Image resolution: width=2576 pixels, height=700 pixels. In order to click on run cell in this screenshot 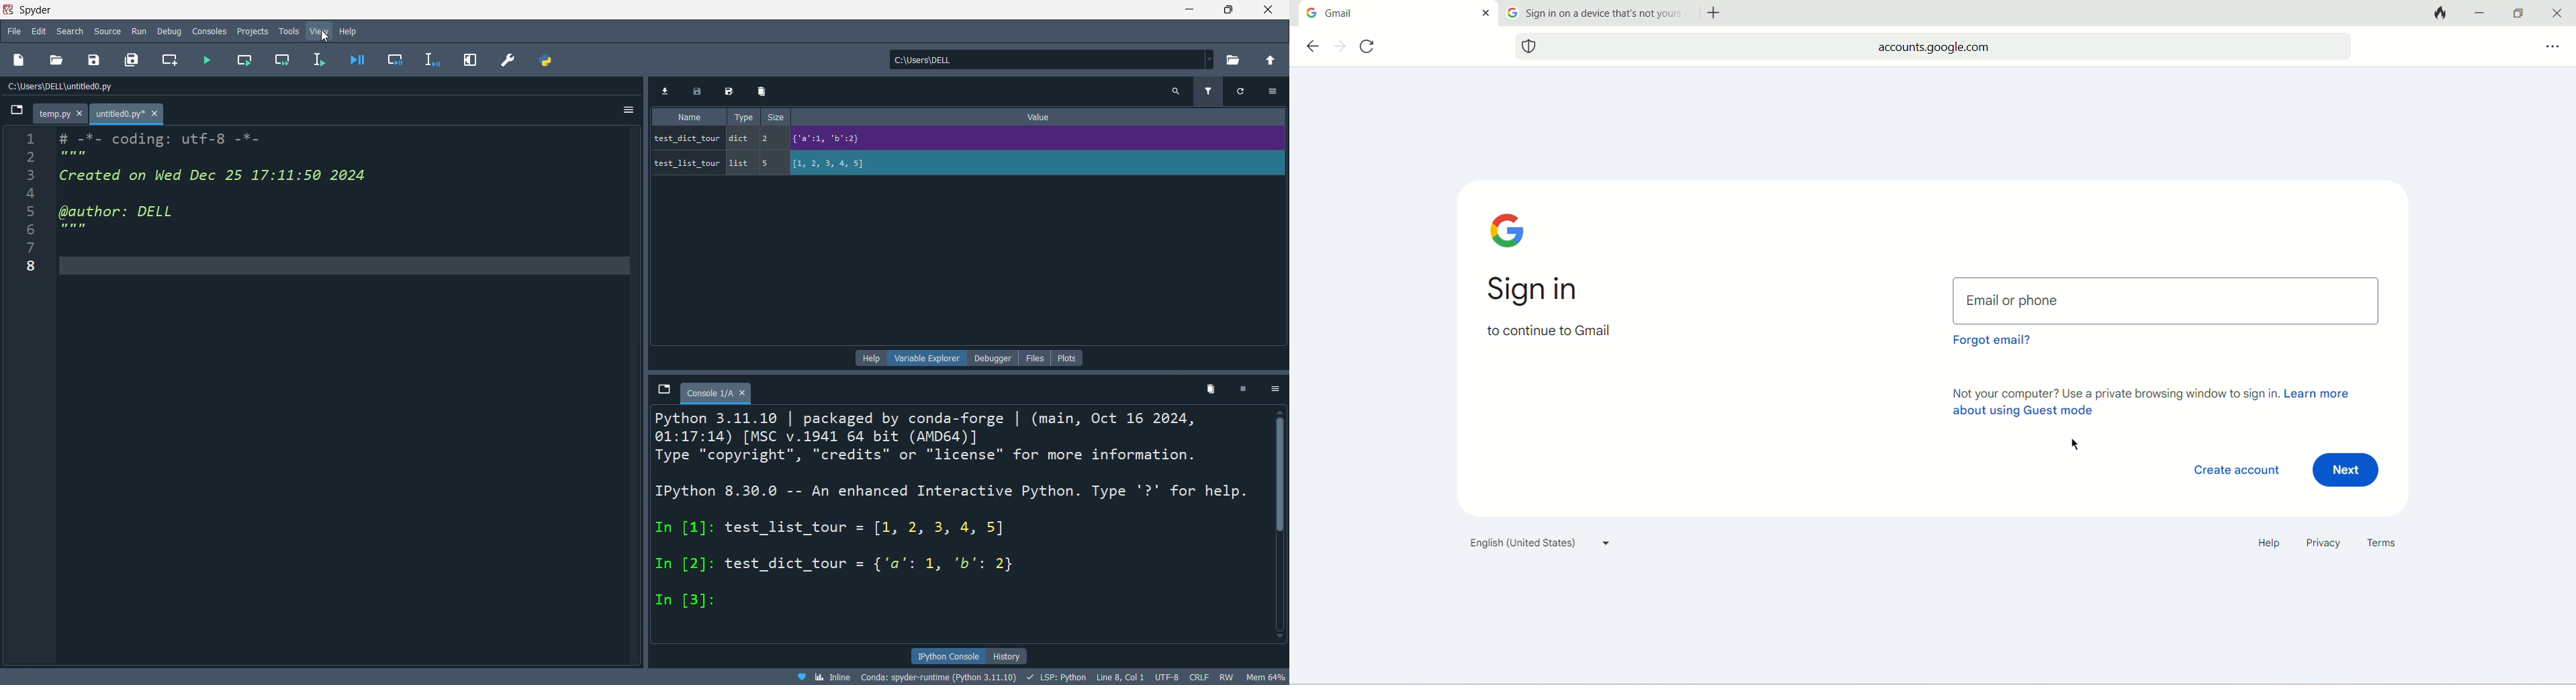, I will do `click(243, 62)`.